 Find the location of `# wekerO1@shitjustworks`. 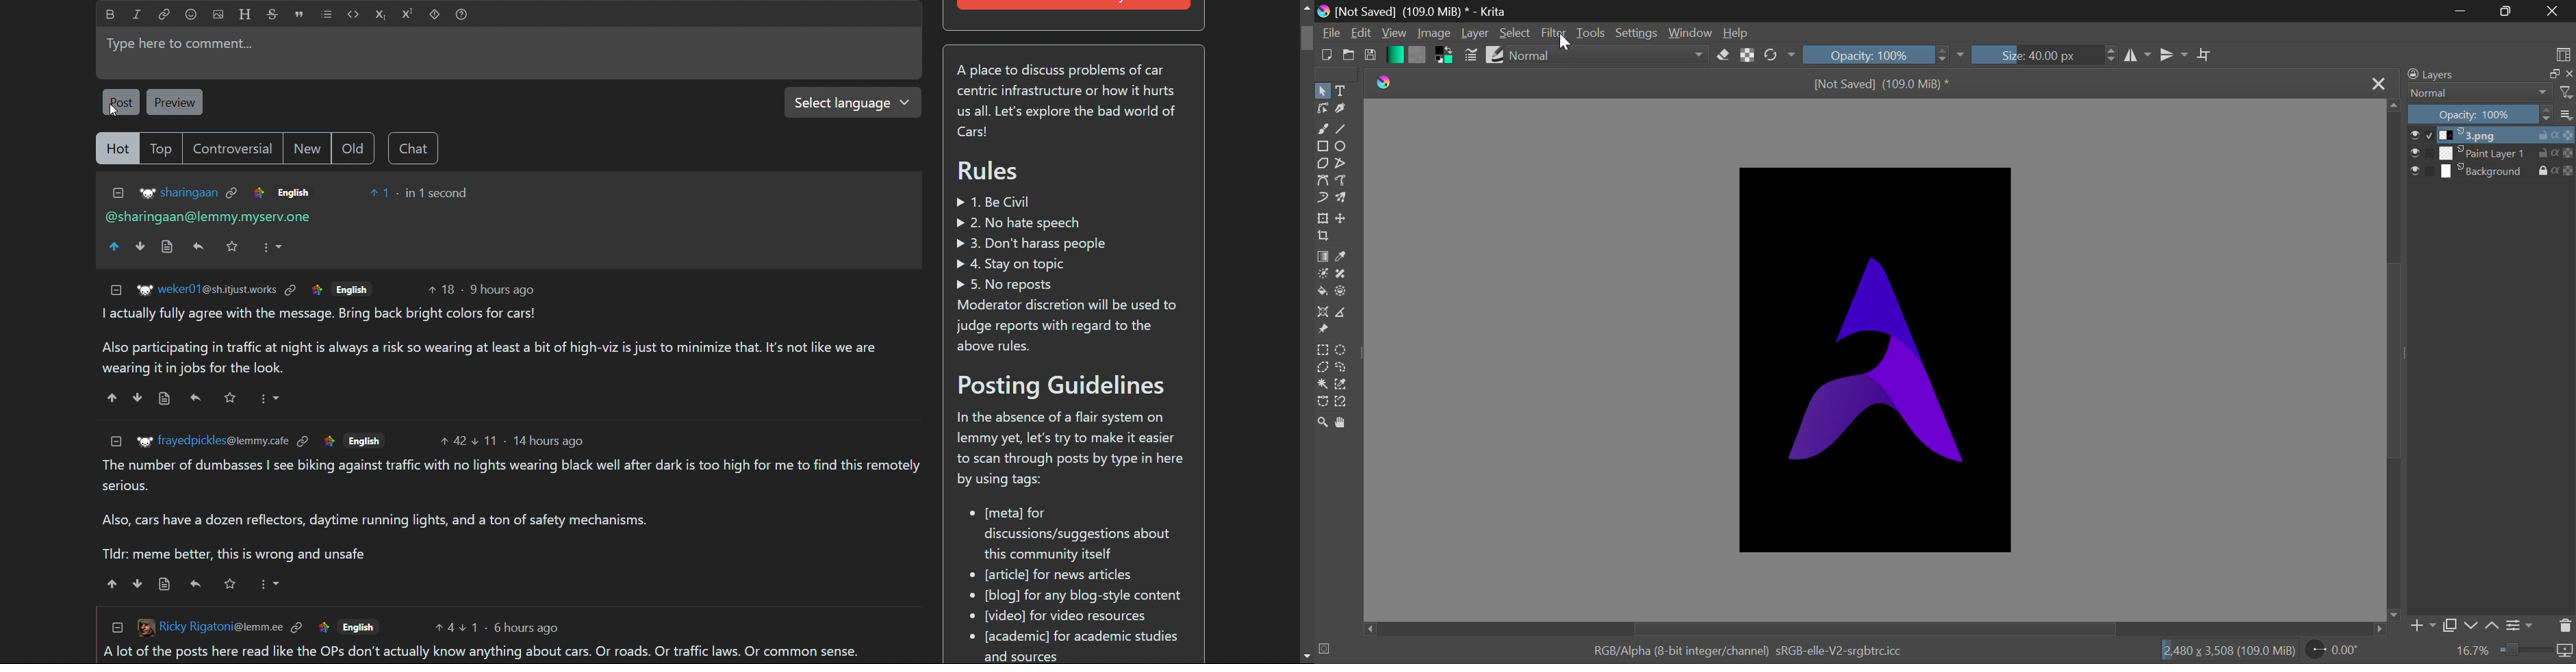

# wekerO1@shitjustworks is located at coordinates (205, 290).